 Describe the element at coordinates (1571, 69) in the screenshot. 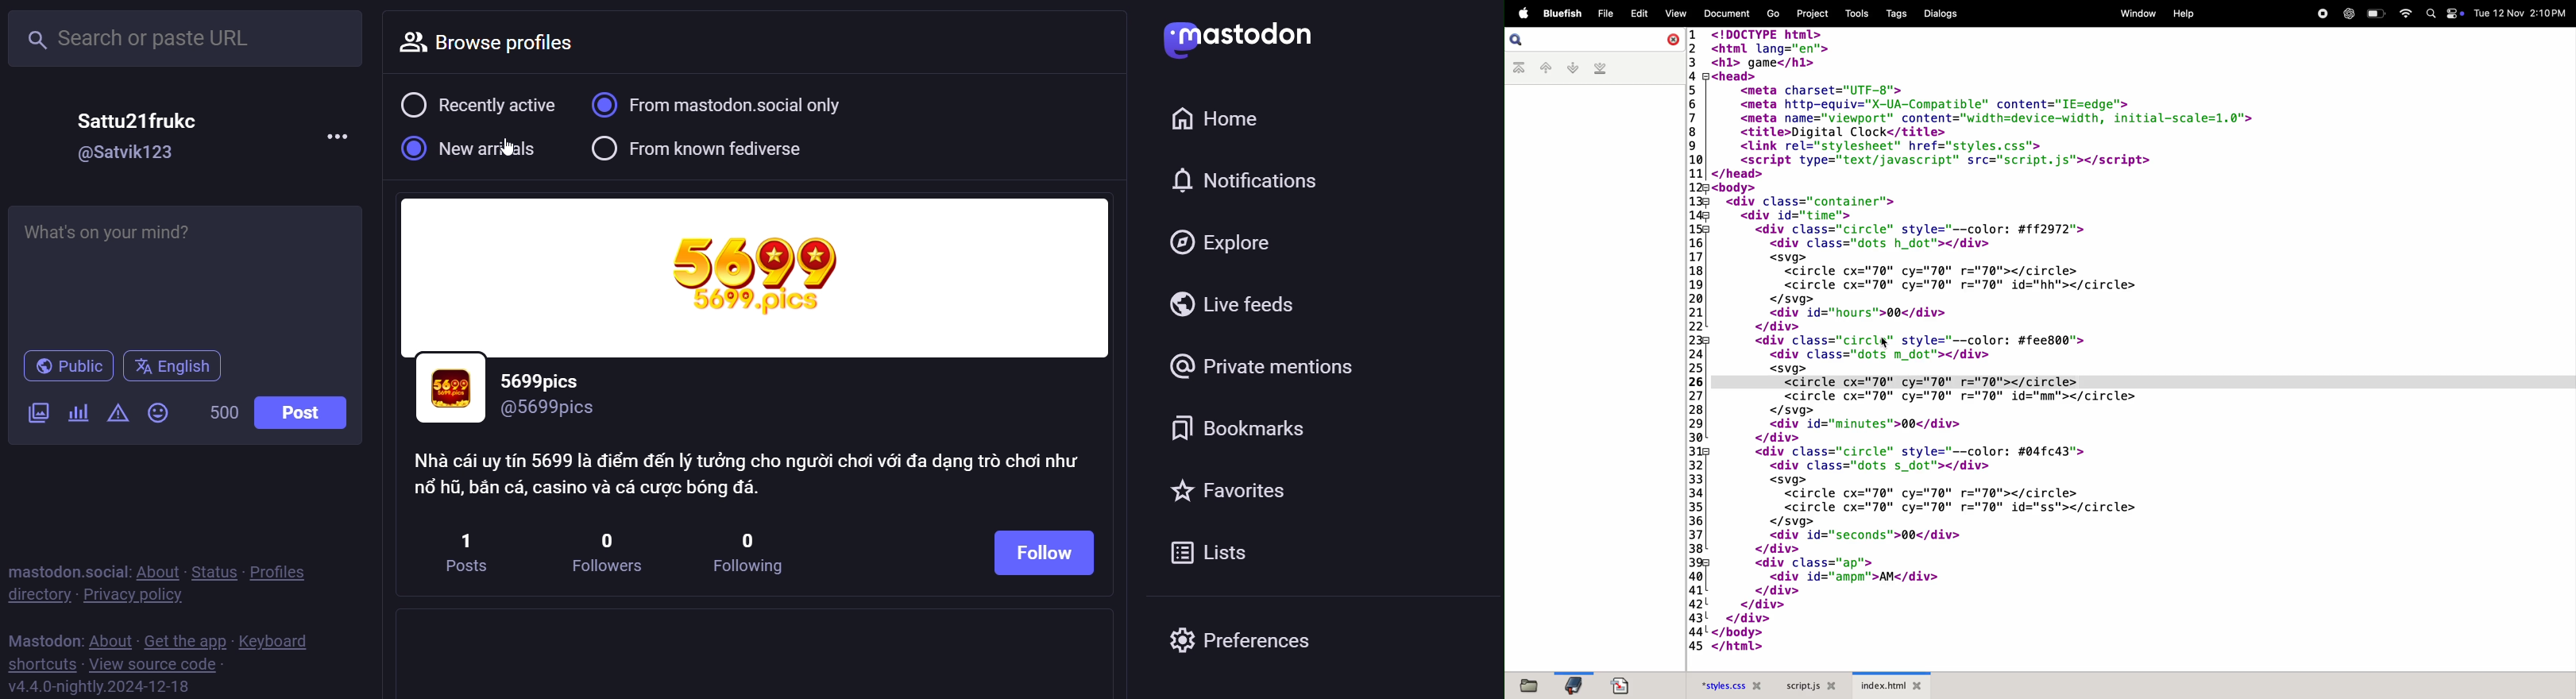

I see `nextbookmark` at that location.